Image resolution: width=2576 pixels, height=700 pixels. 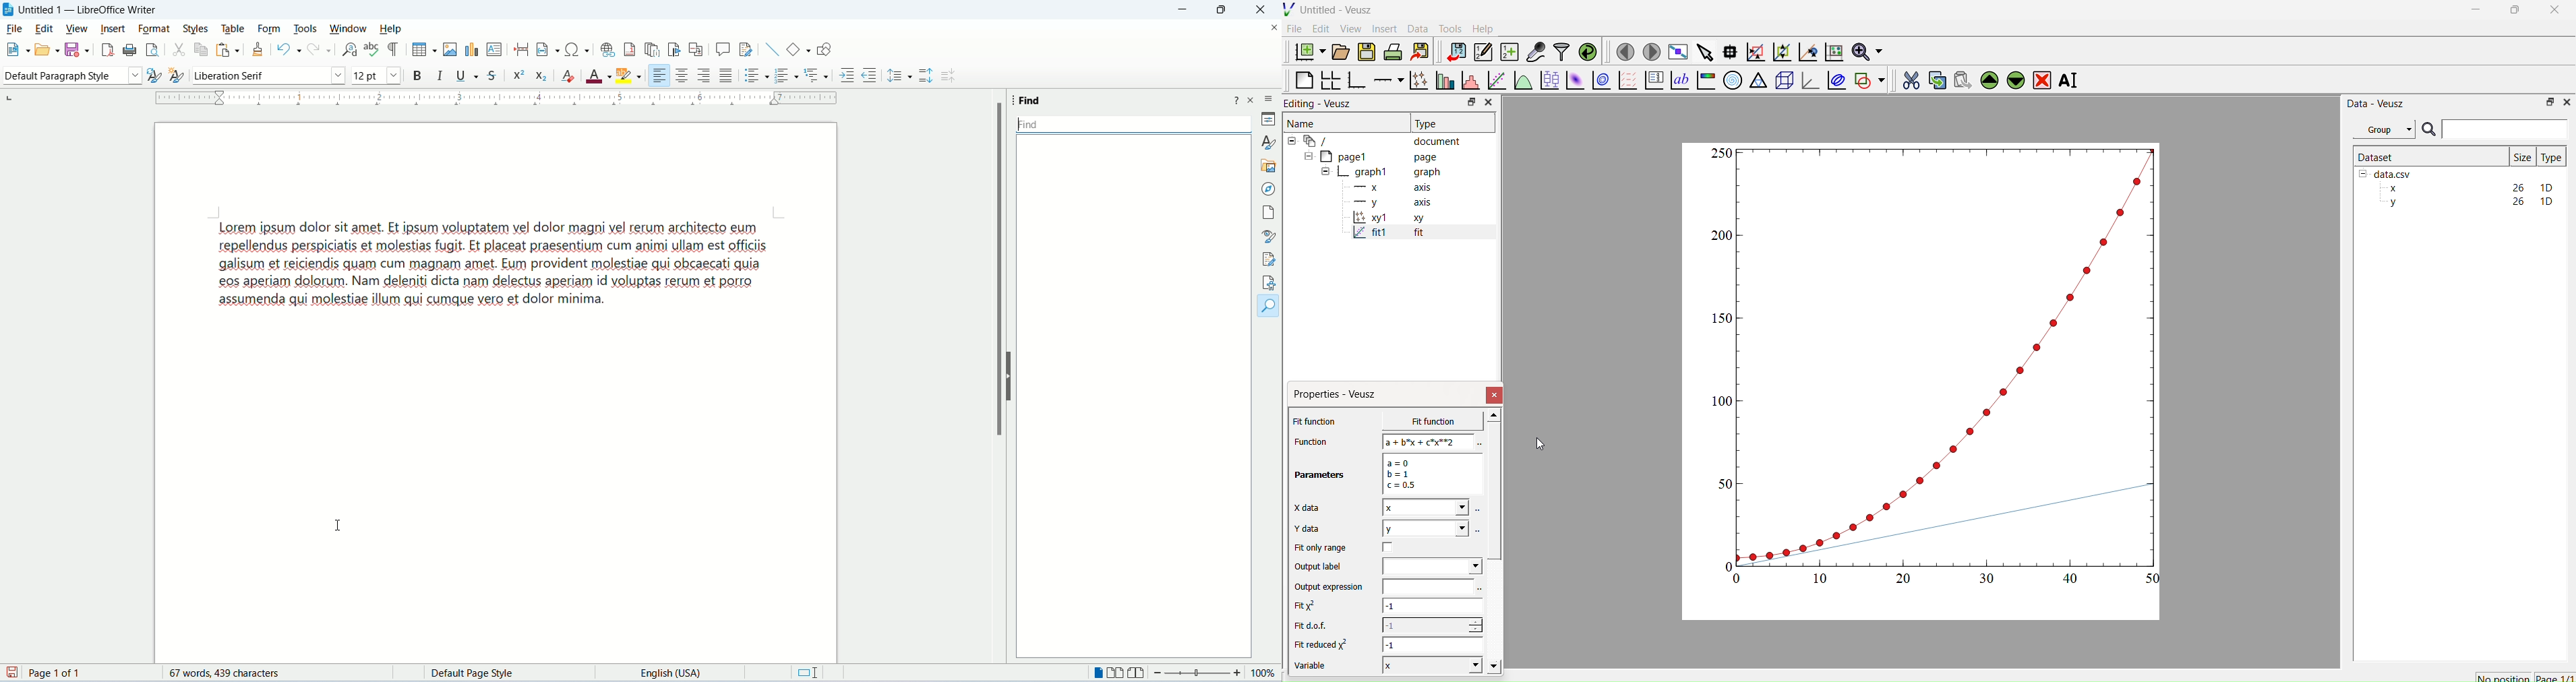 What do you see at coordinates (1222, 12) in the screenshot?
I see `maximize` at bounding box center [1222, 12].